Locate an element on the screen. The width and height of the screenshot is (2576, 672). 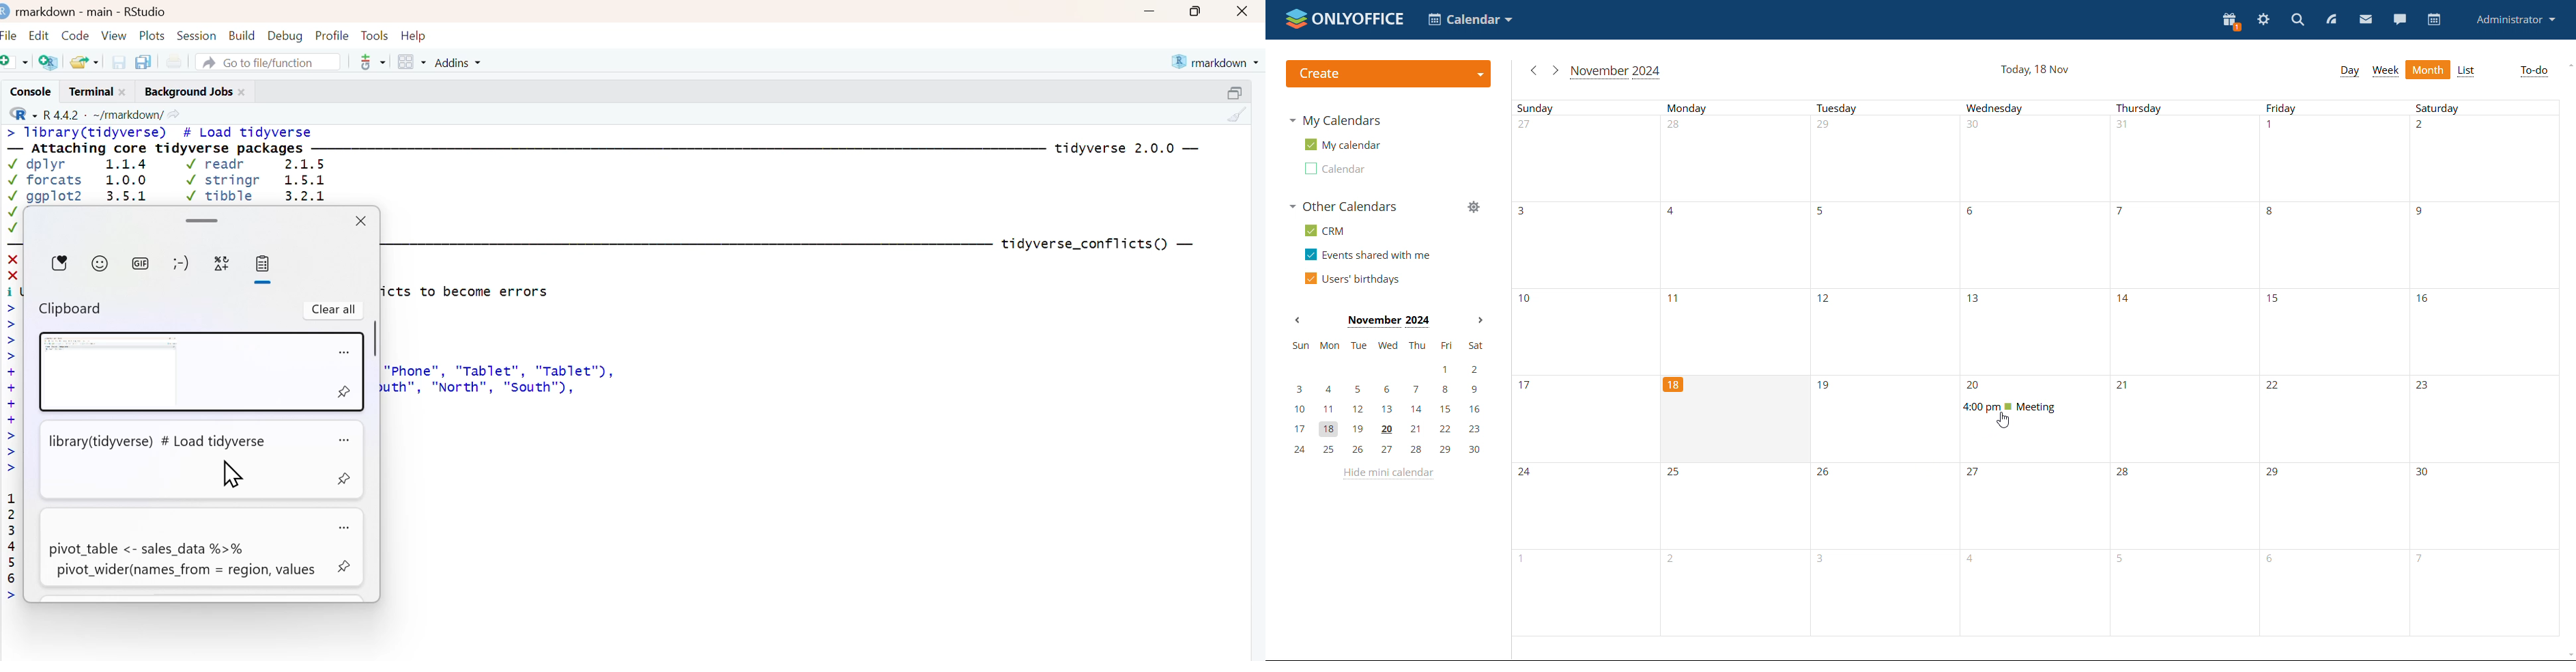
resize is located at coordinates (1239, 90).